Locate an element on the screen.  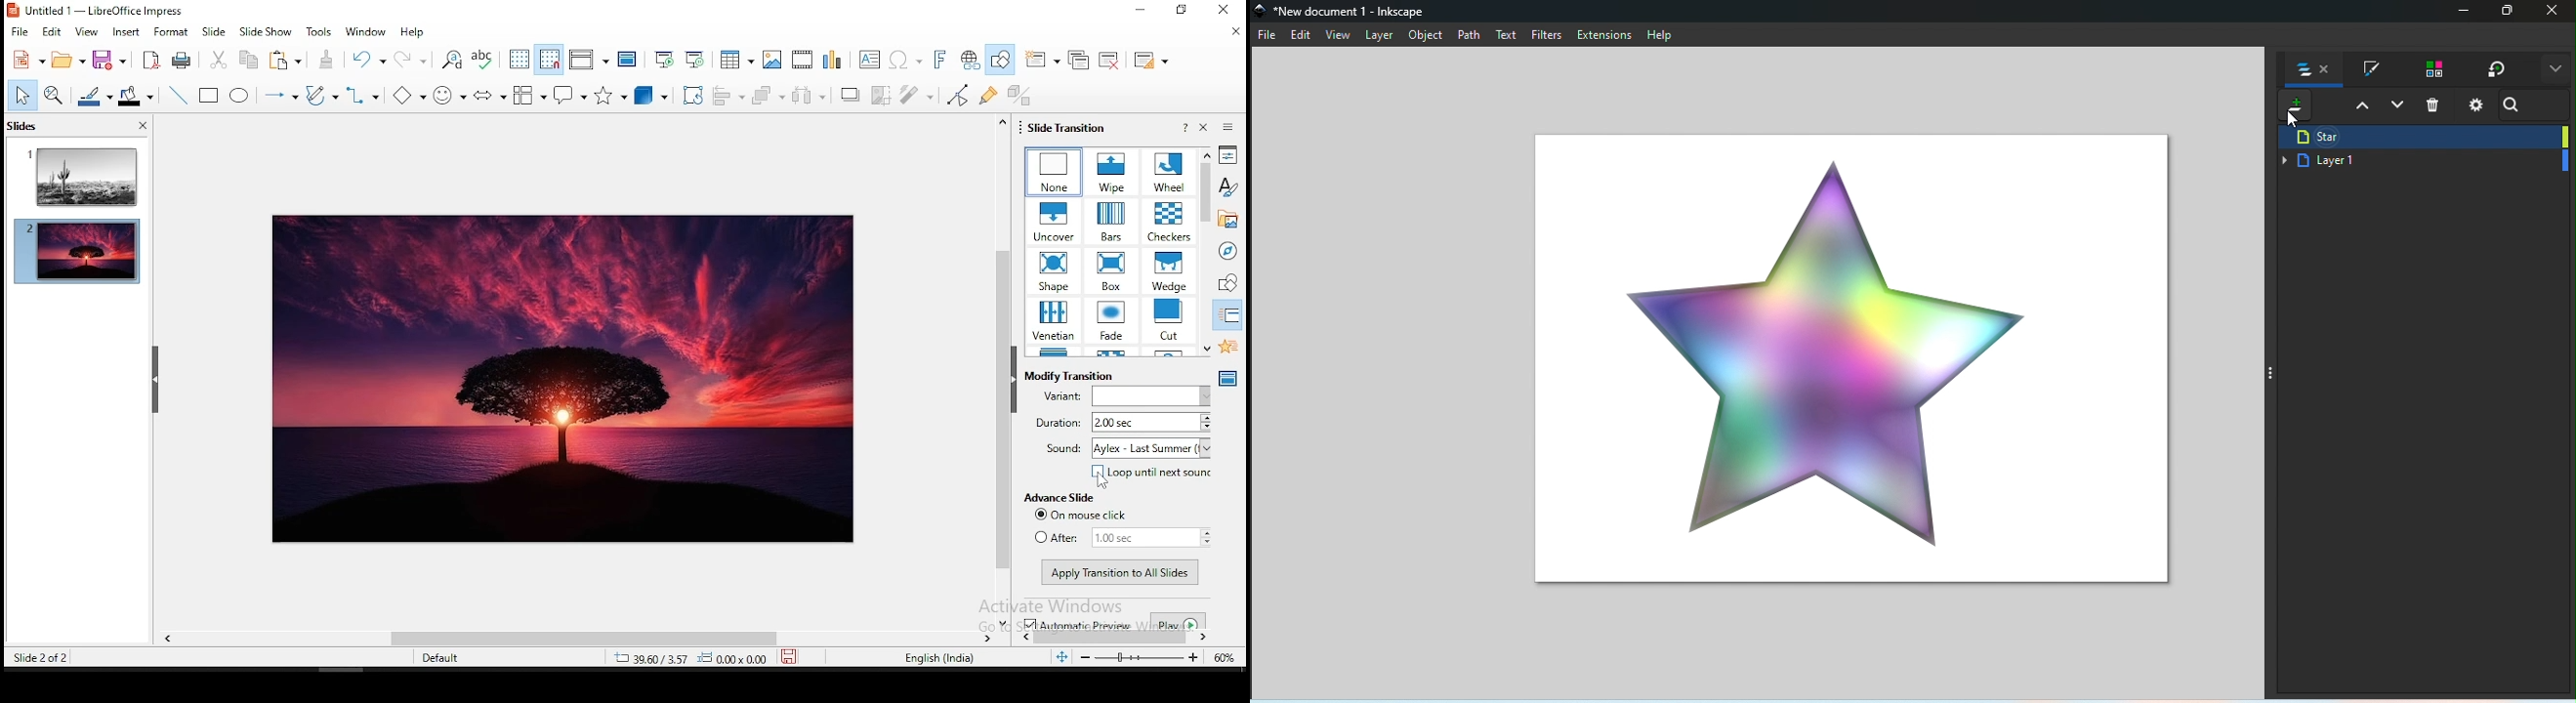
transition effects is located at coordinates (1056, 172).